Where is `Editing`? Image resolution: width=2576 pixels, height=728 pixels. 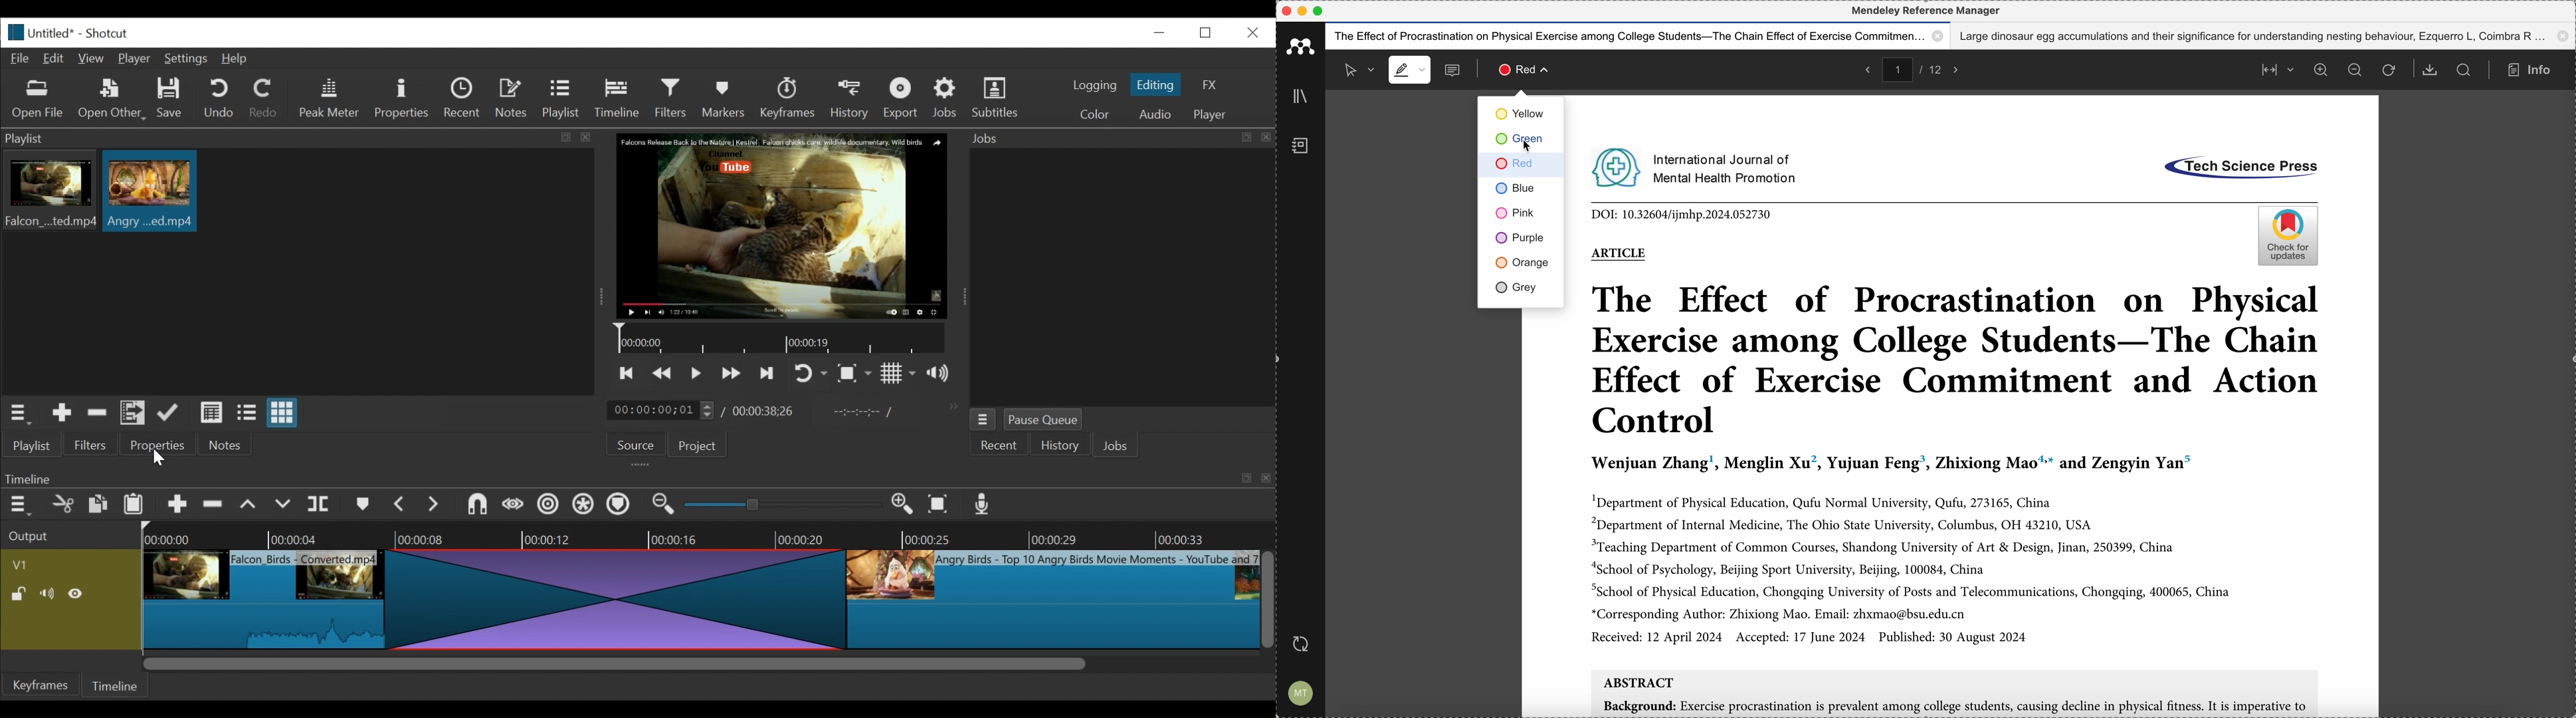
Editing is located at coordinates (1157, 84).